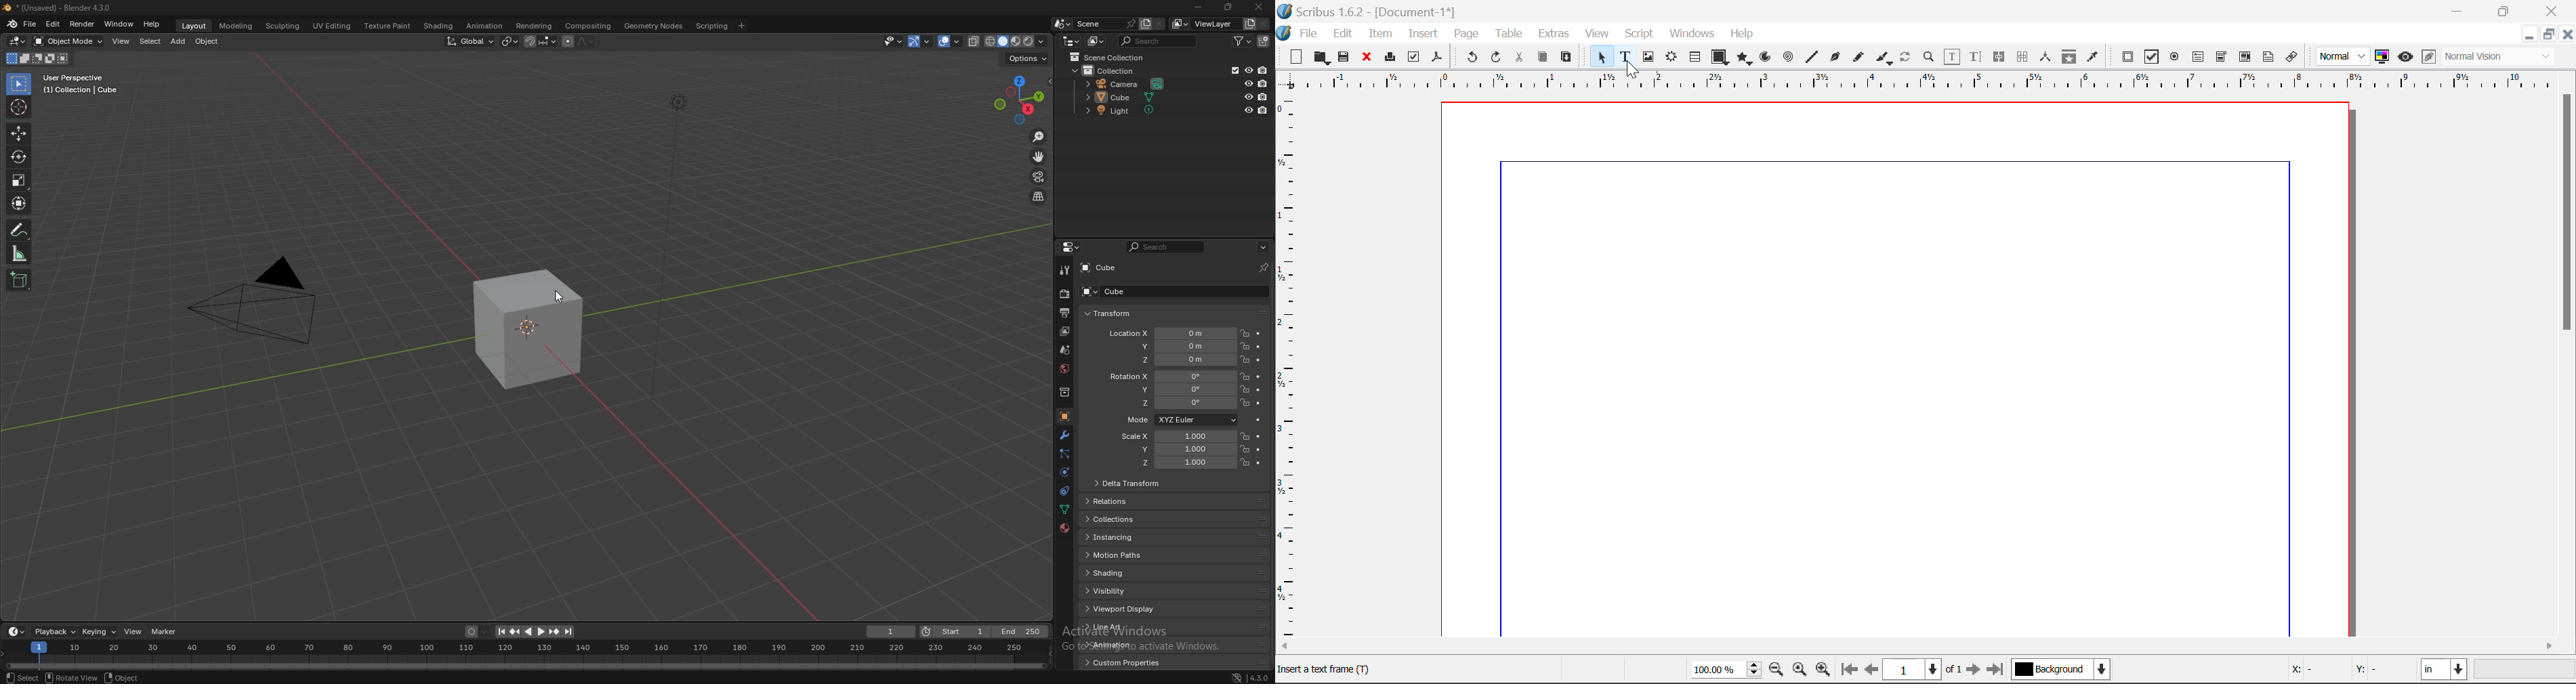  What do you see at coordinates (123, 678) in the screenshot?
I see `object` at bounding box center [123, 678].